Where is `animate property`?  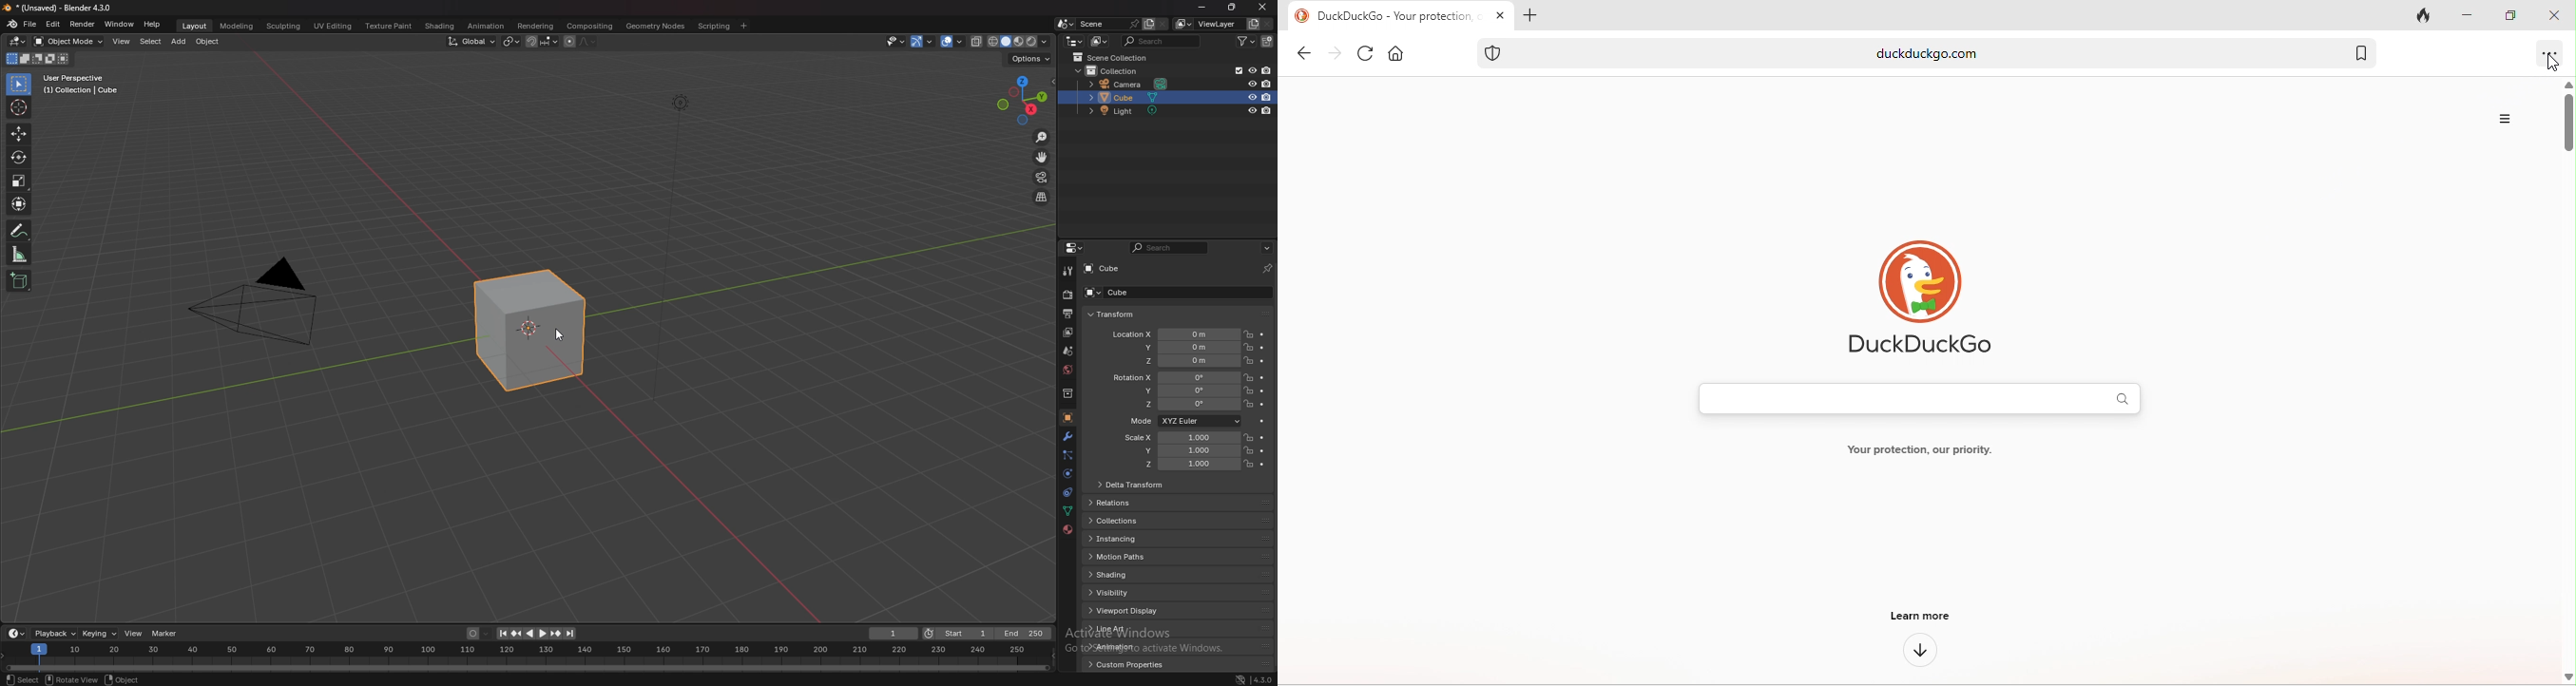 animate property is located at coordinates (1263, 391).